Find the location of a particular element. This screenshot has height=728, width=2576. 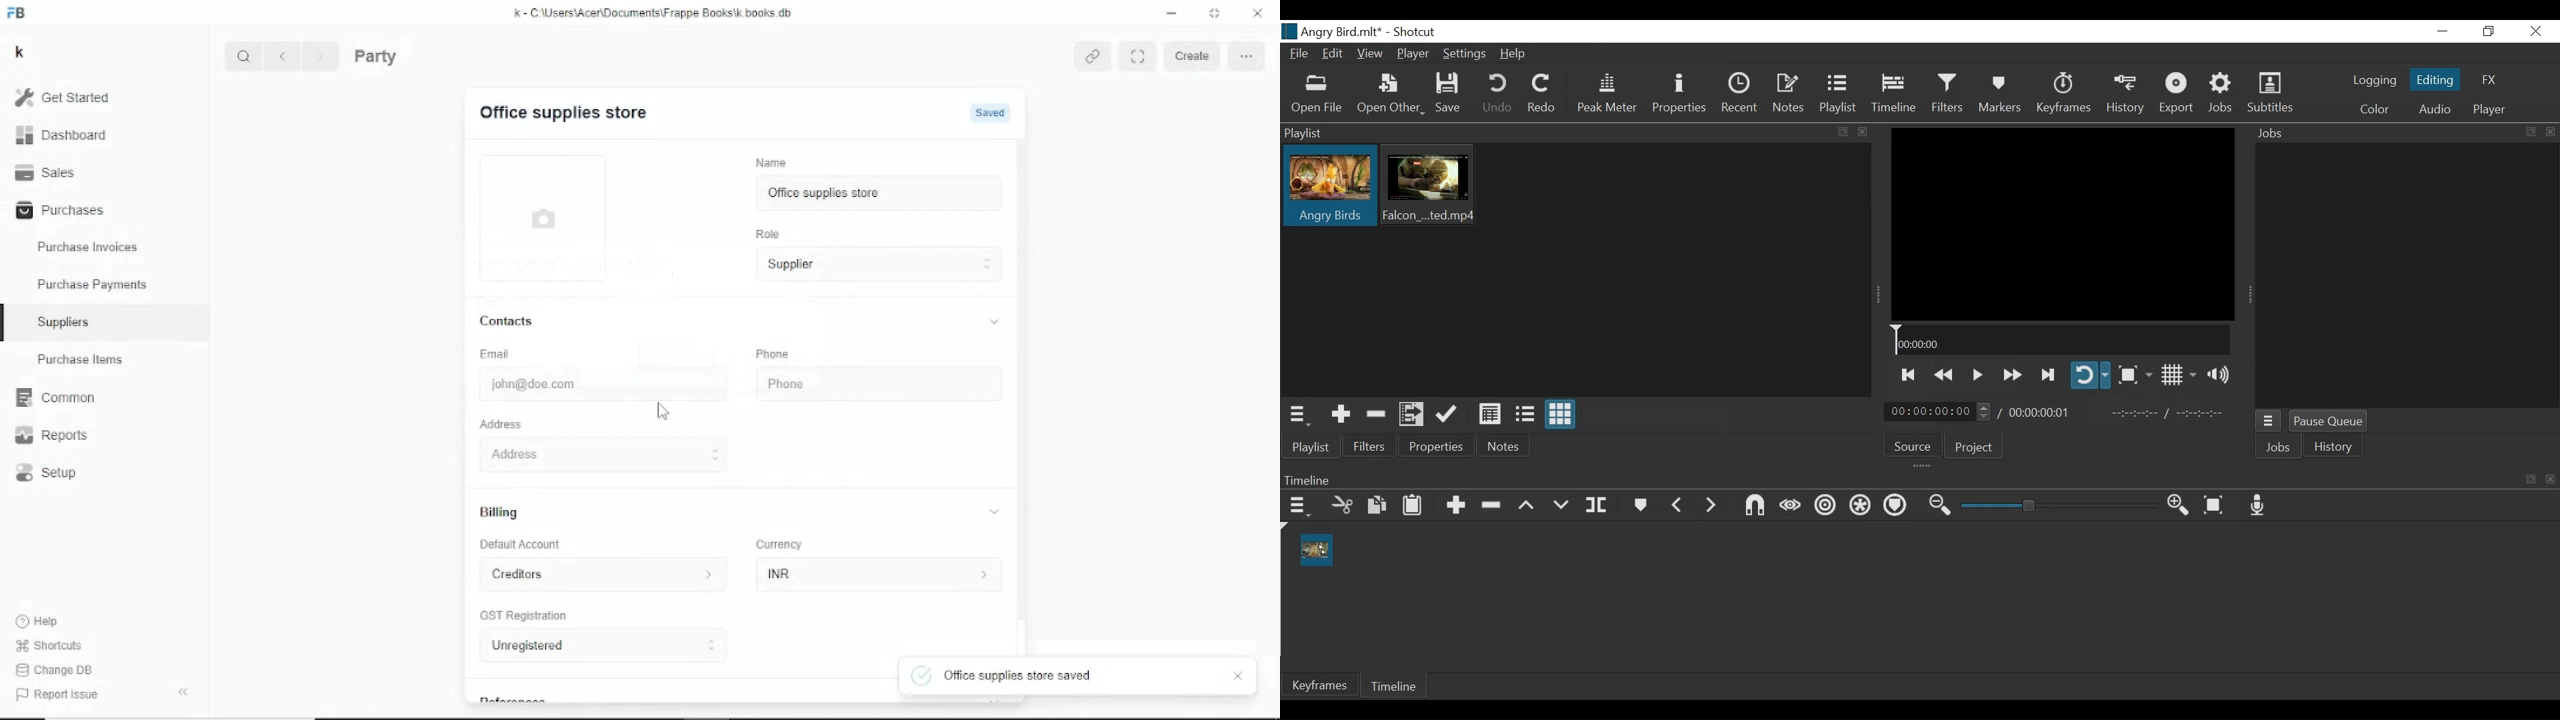

Supplier is located at coordinates (881, 265).